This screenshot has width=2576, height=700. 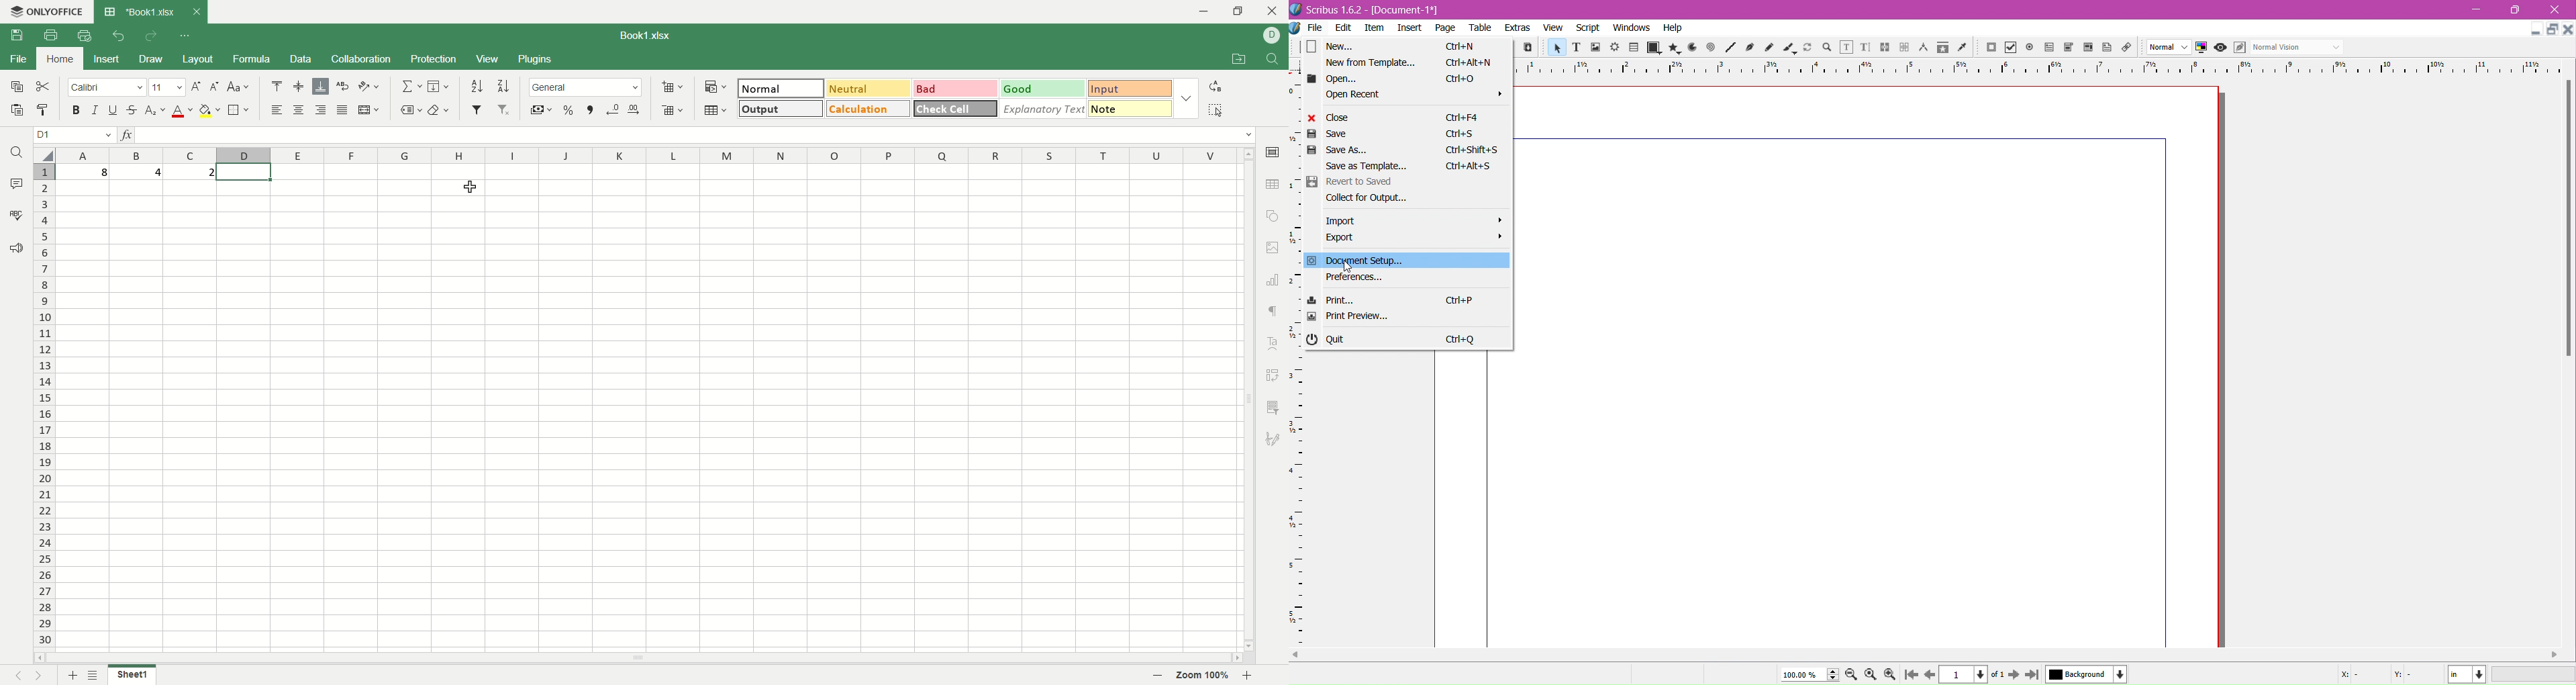 I want to click on orientation, so click(x=370, y=87).